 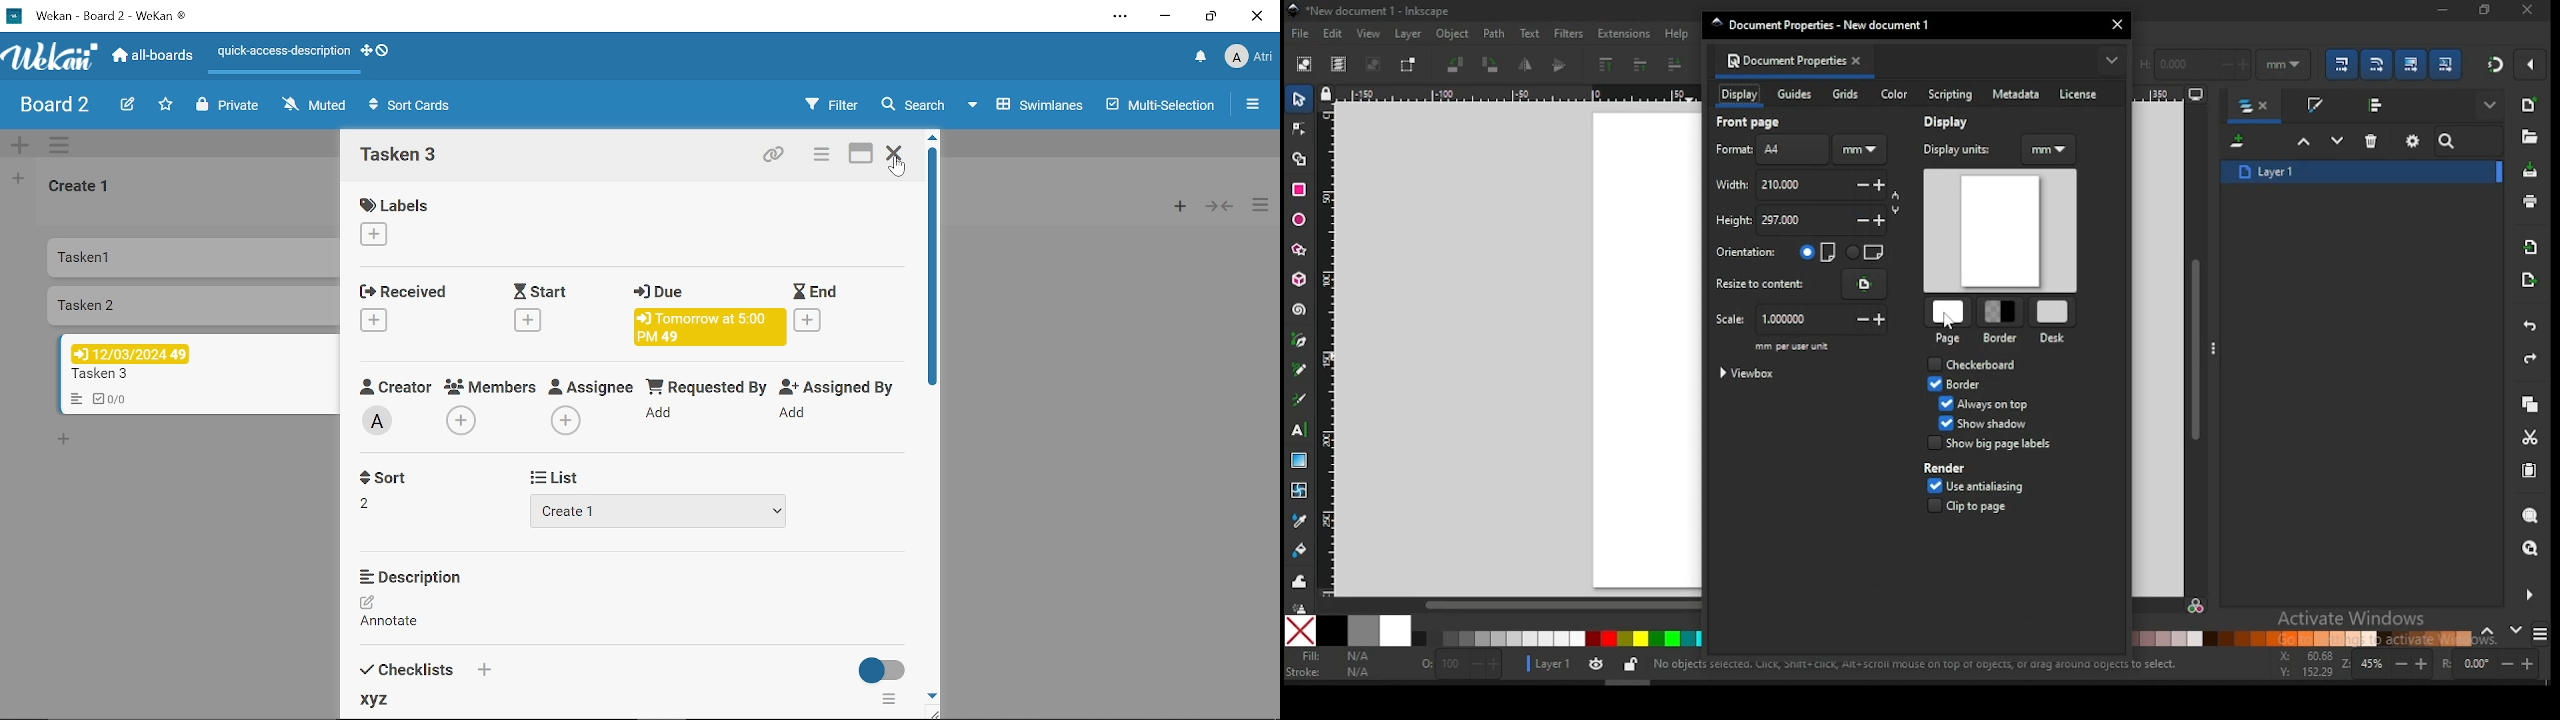 I want to click on spiral tool, so click(x=1300, y=310).